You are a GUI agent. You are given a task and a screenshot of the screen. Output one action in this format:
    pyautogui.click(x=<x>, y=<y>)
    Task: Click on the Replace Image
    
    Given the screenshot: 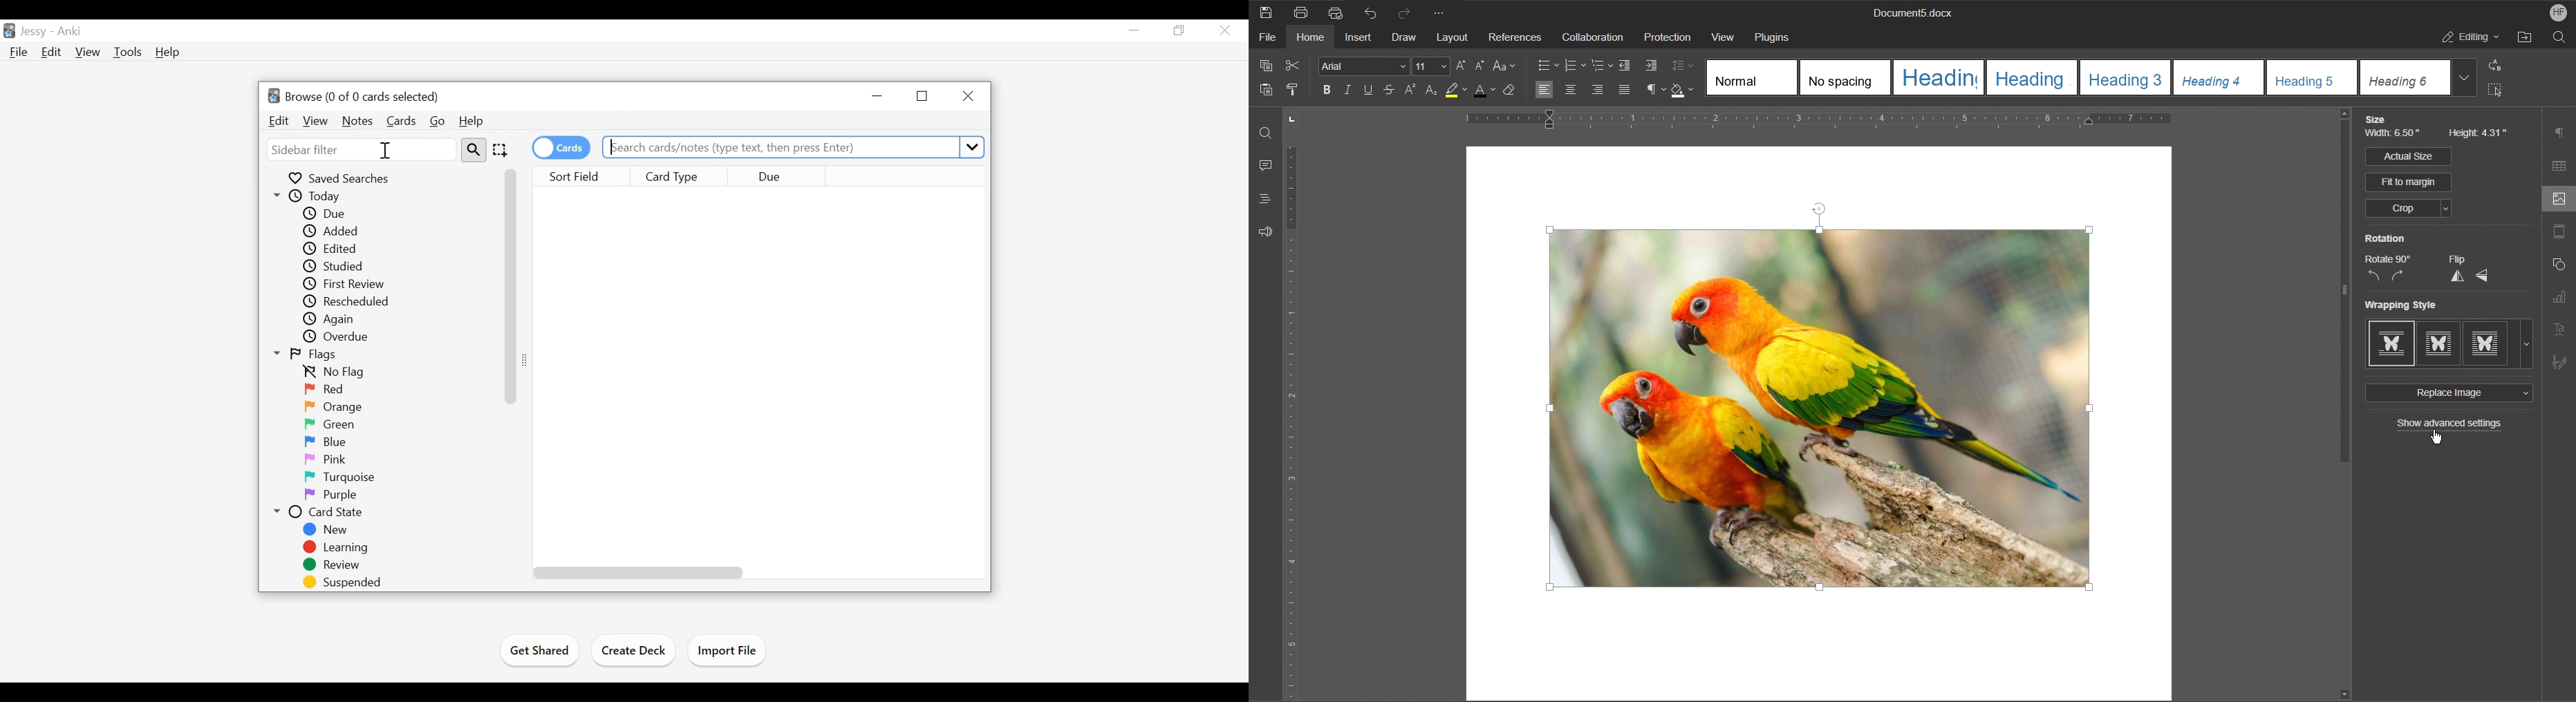 What is the action you would take?
    pyautogui.click(x=2447, y=393)
    